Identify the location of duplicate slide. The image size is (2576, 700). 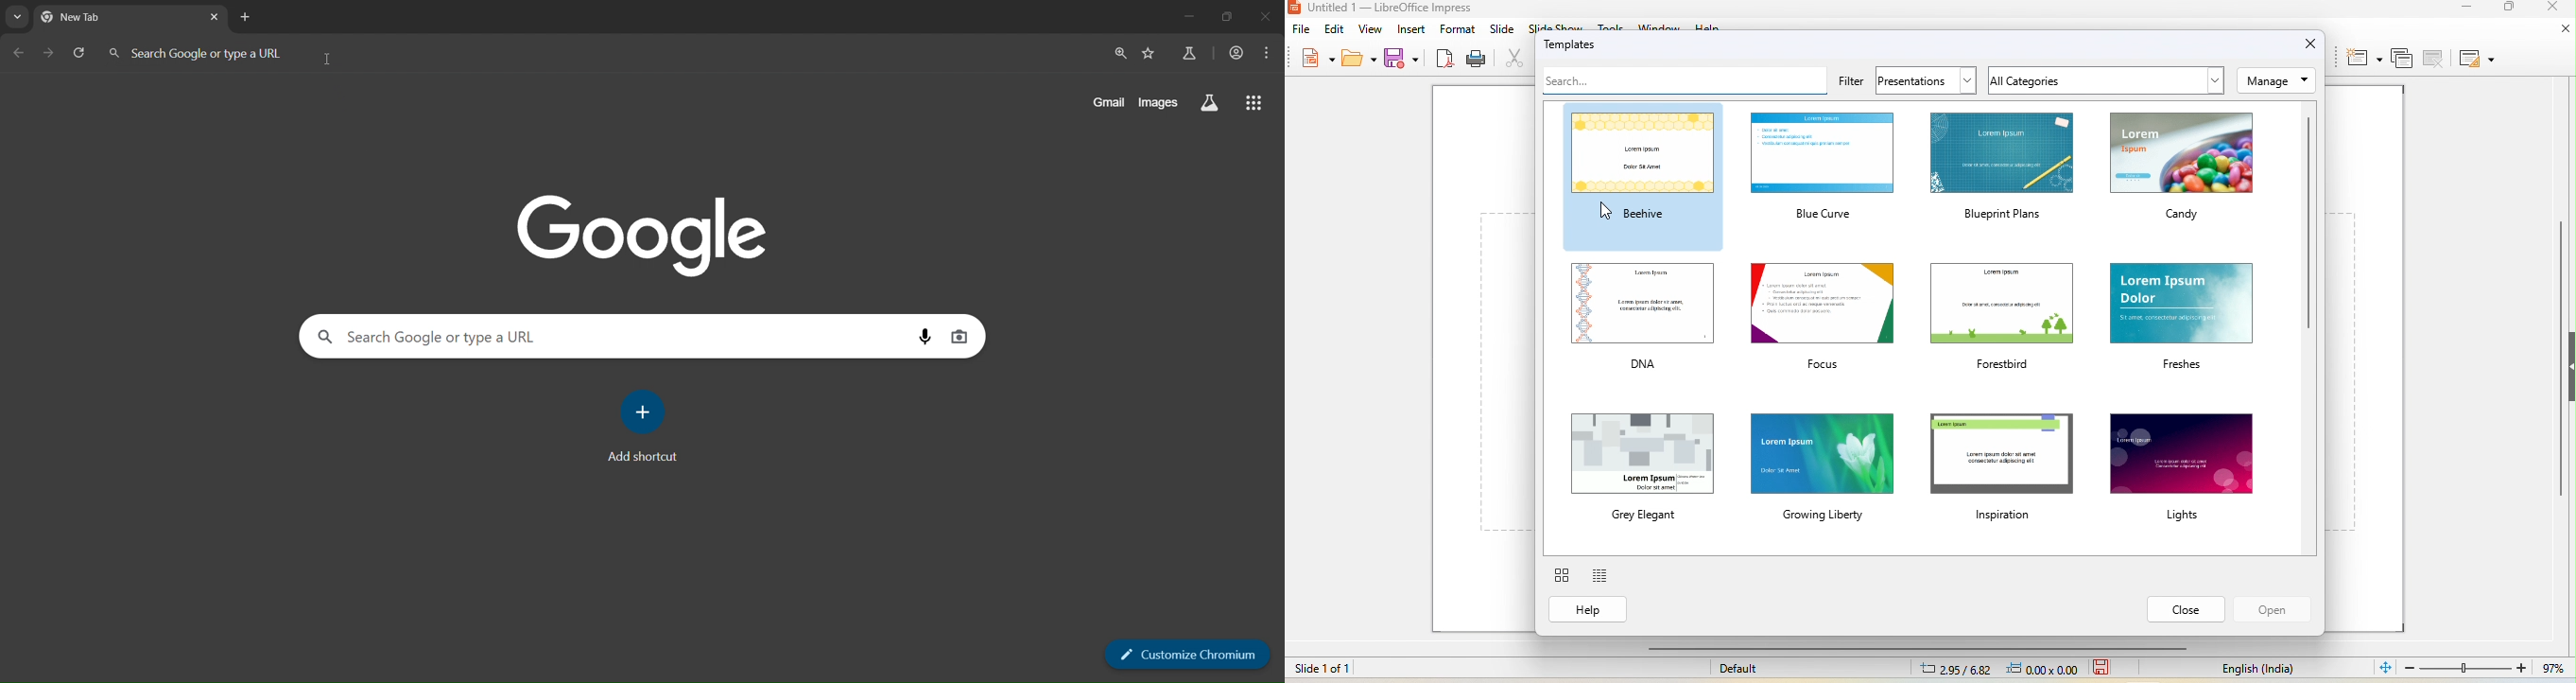
(2403, 58).